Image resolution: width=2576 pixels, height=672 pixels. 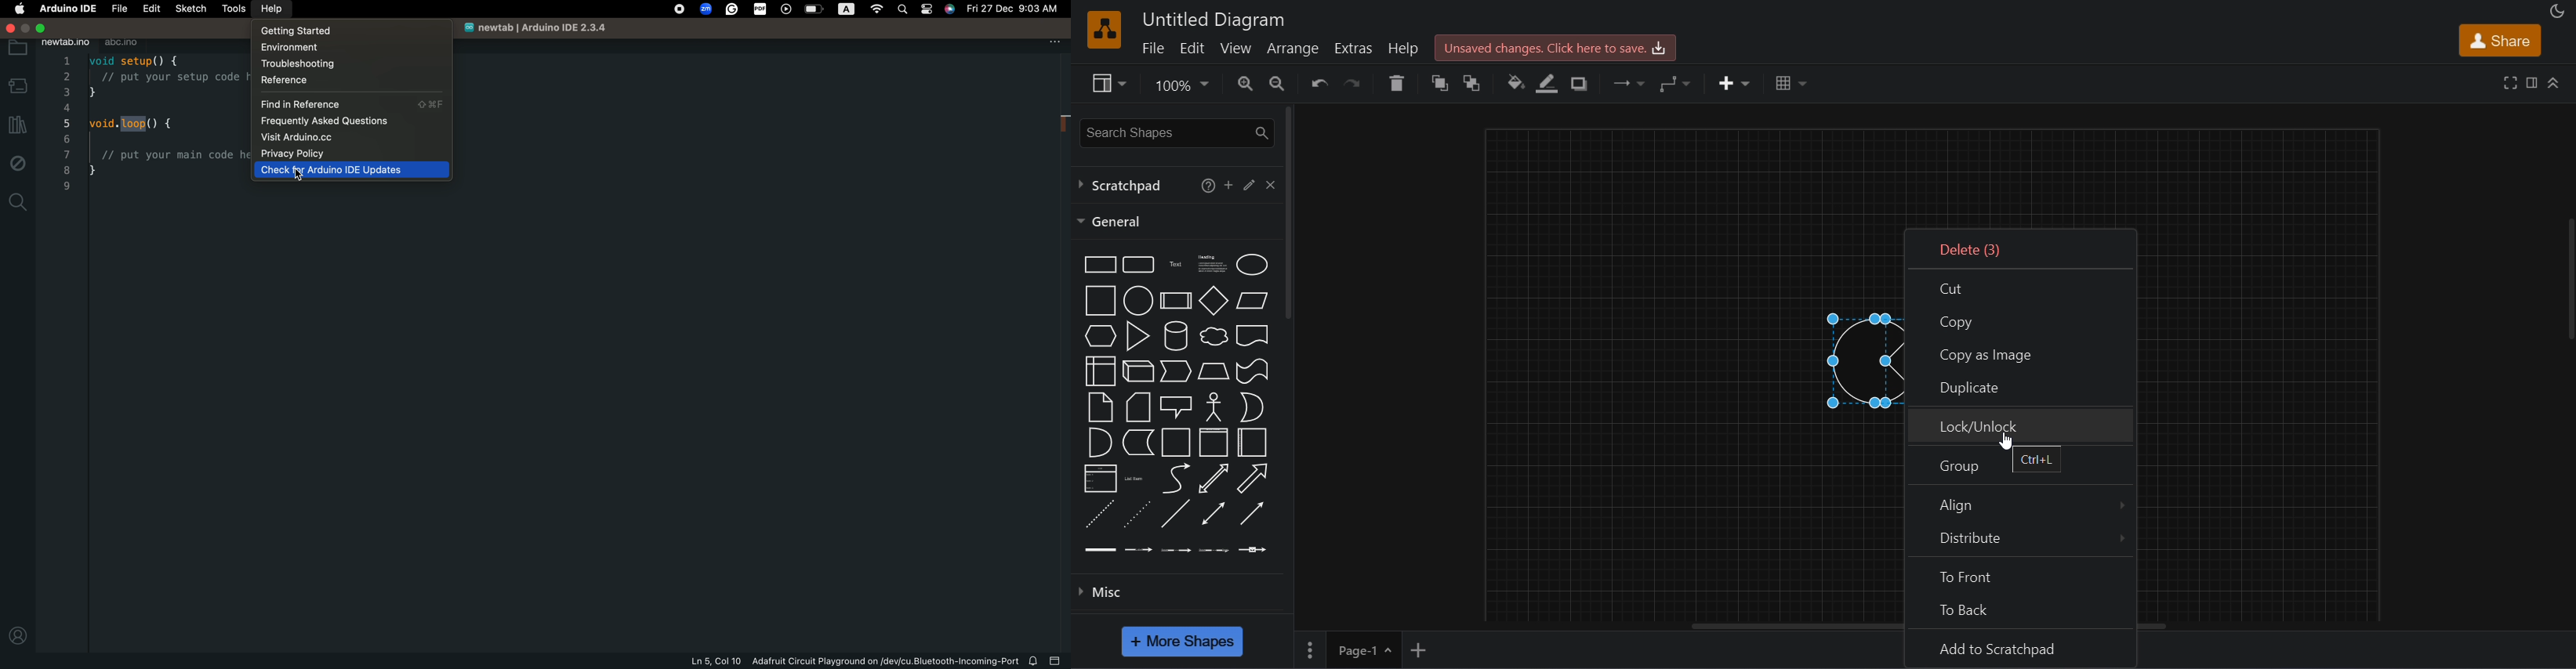 What do you see at coordinates (1214, 443) in the screenshot?
I see `Vertical container` at bounding box center [1214, 443].